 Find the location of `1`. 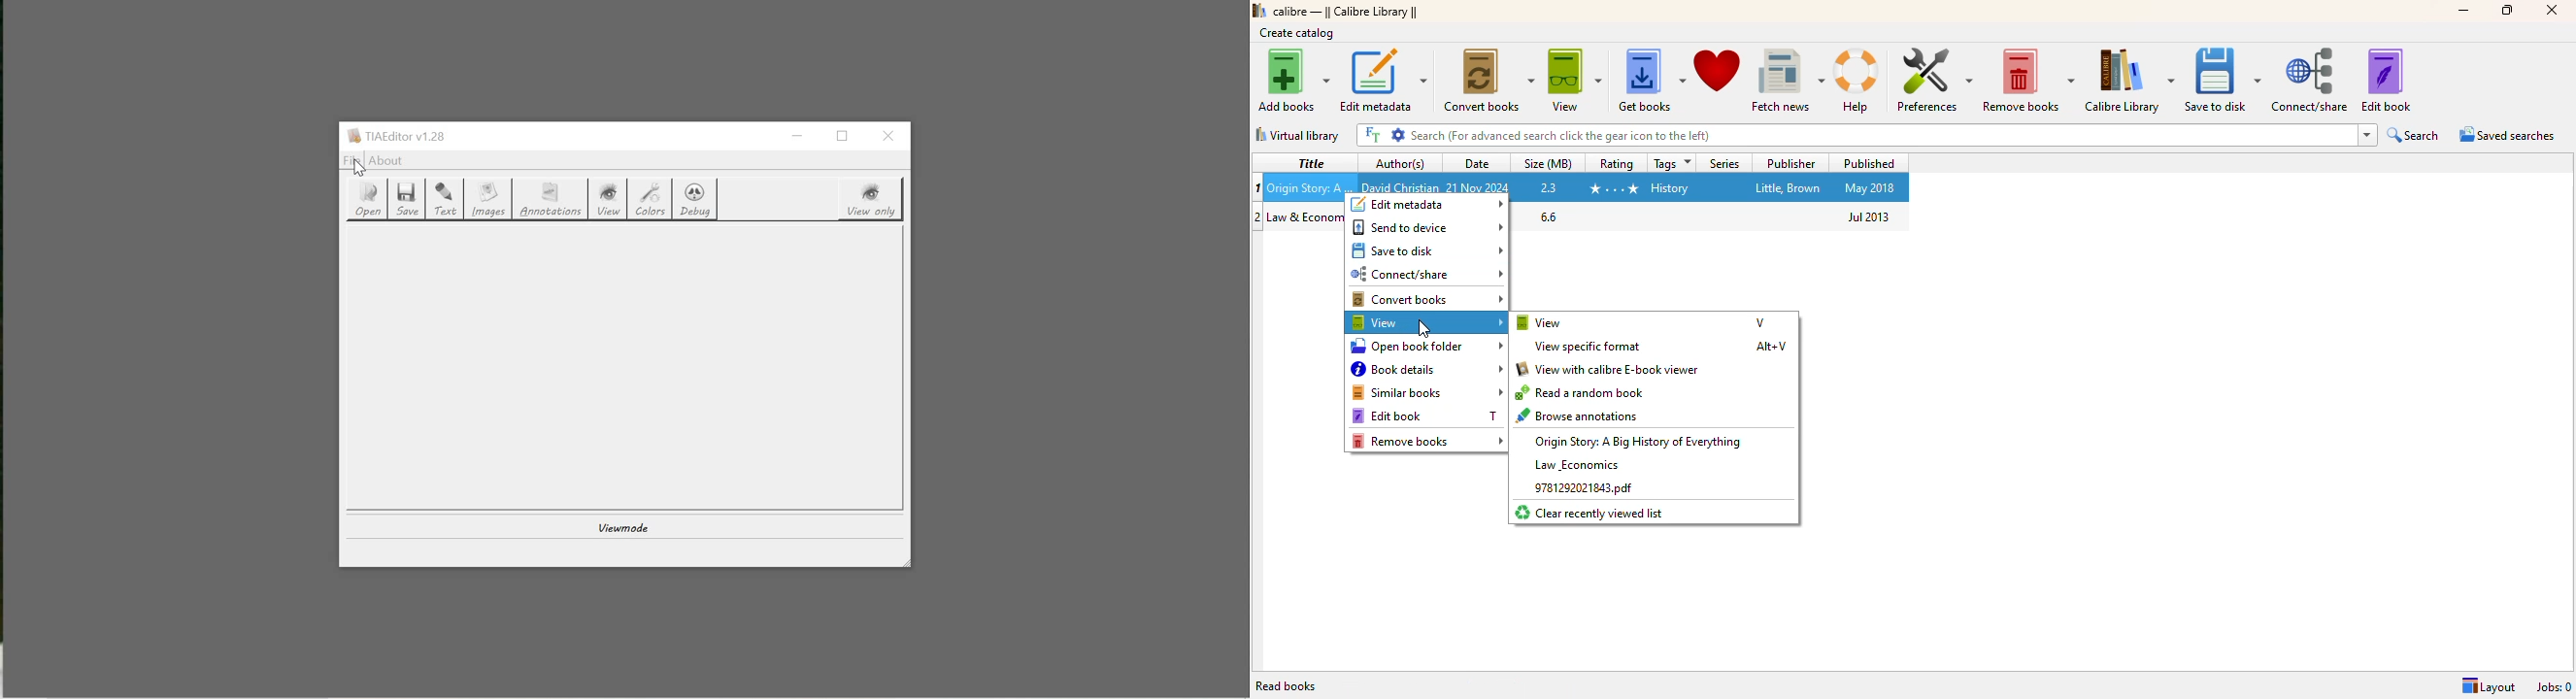

1 is located at coordinates (1258, 187).